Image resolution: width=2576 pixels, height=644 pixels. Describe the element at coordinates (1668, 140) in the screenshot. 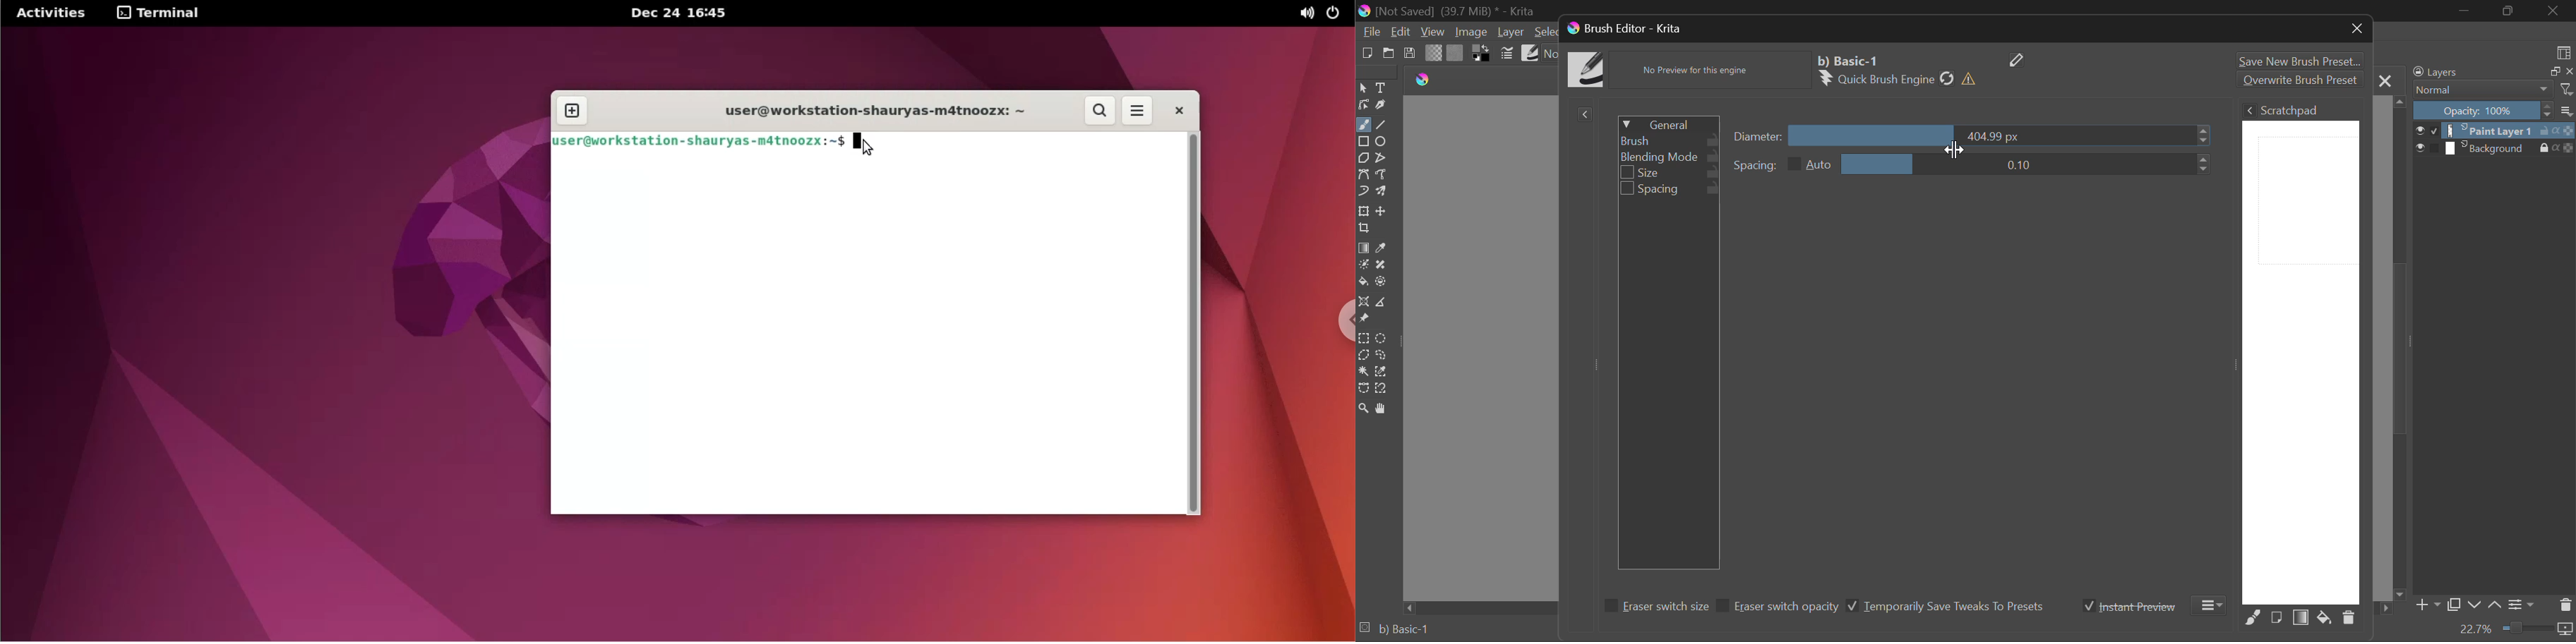

I see `Brush` at that location.